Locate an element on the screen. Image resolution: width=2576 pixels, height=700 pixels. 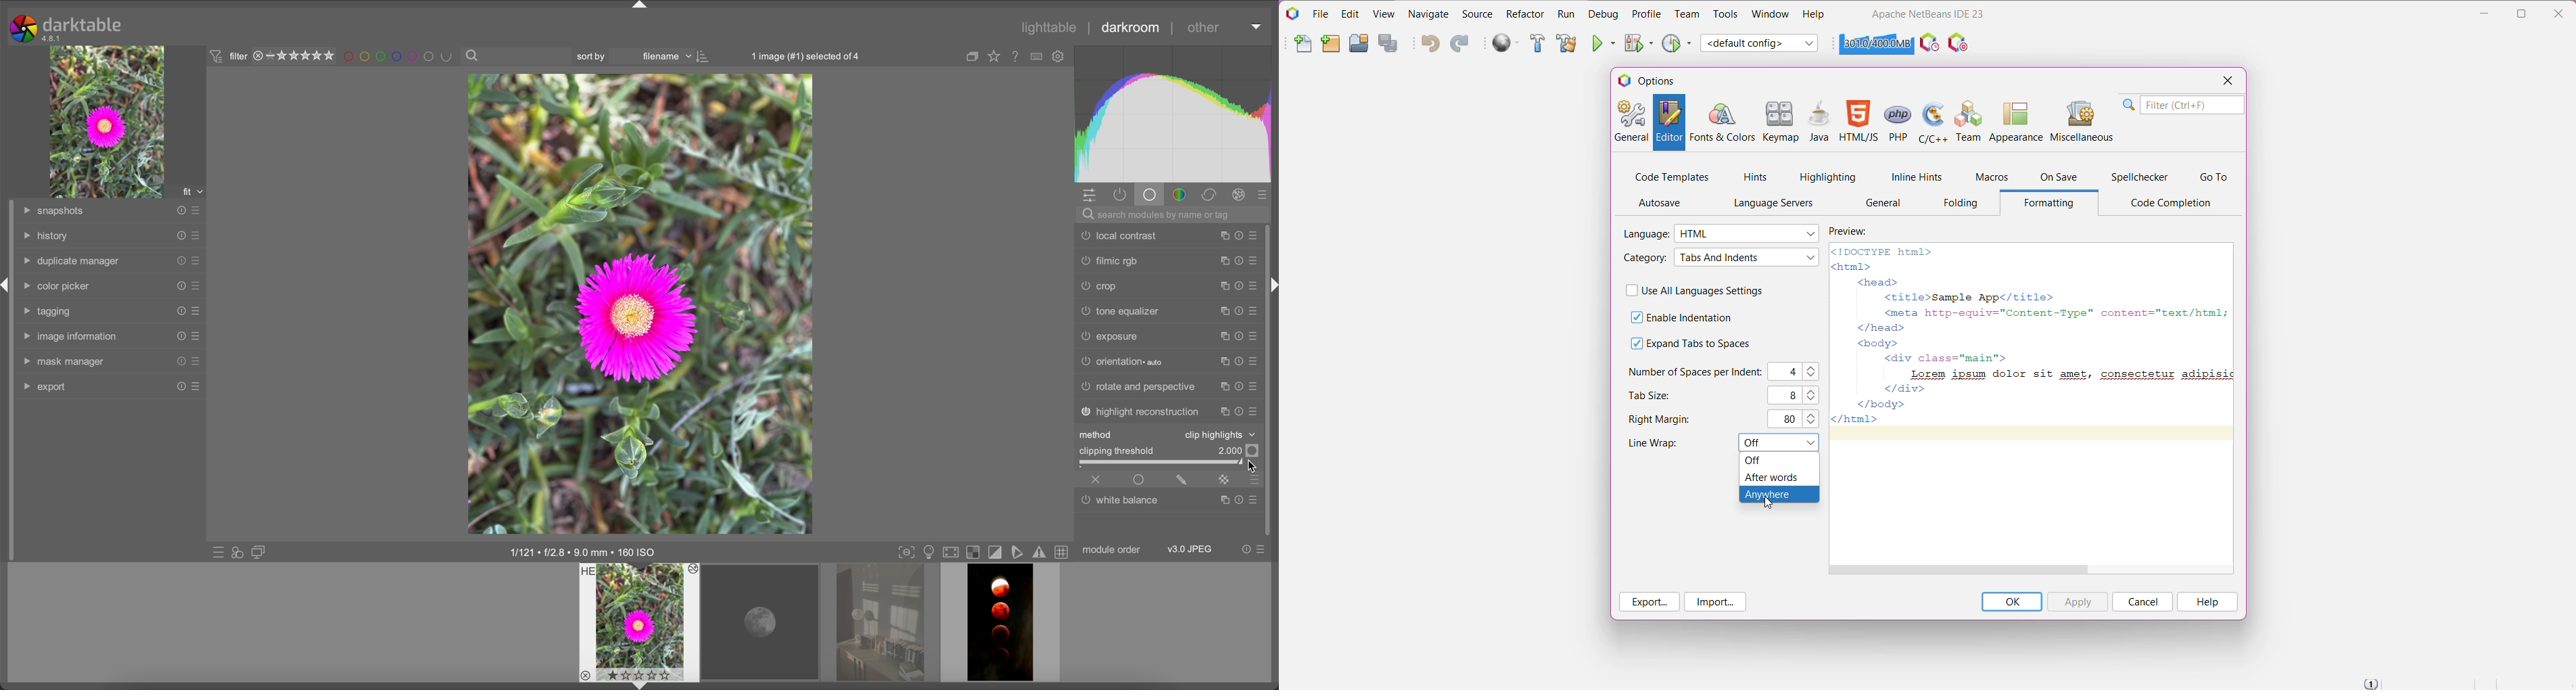
Enable Indentation - click to enable is located at coordinates (1700, 317).